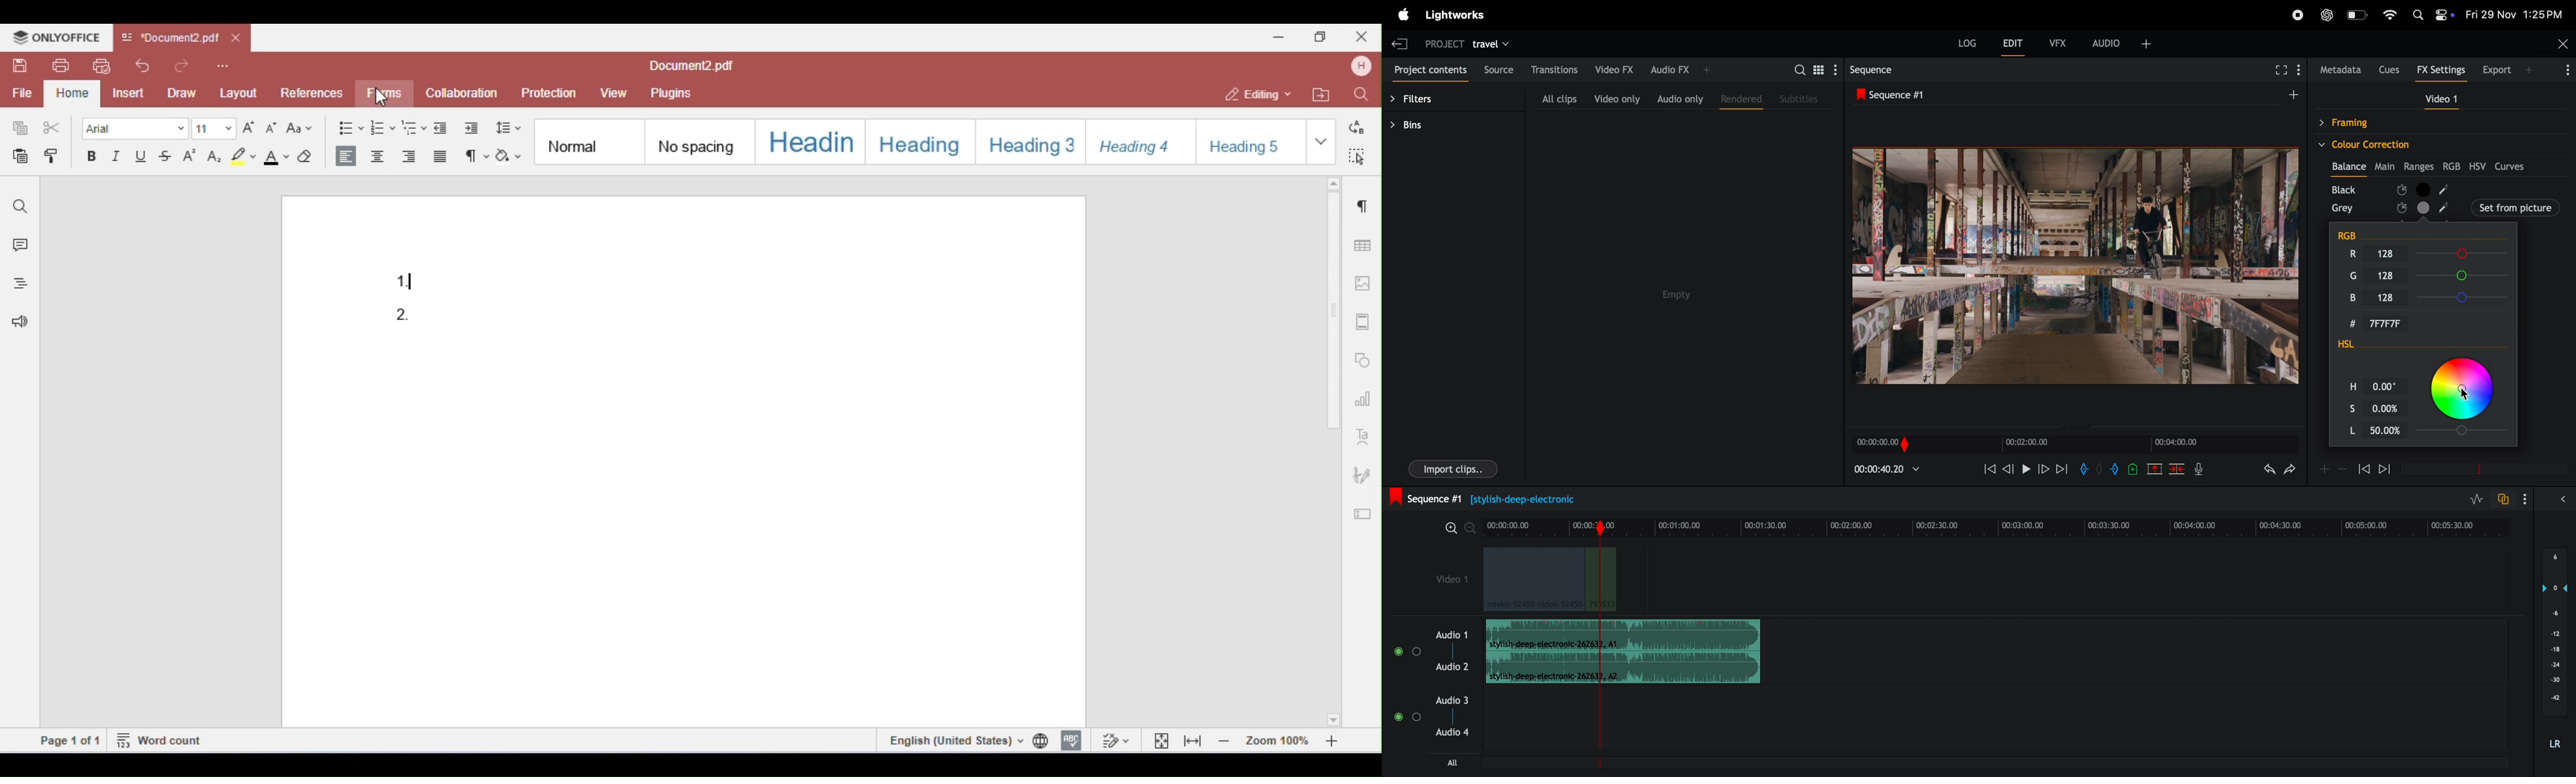  I want to click on nextframe, so click(2044, 469).